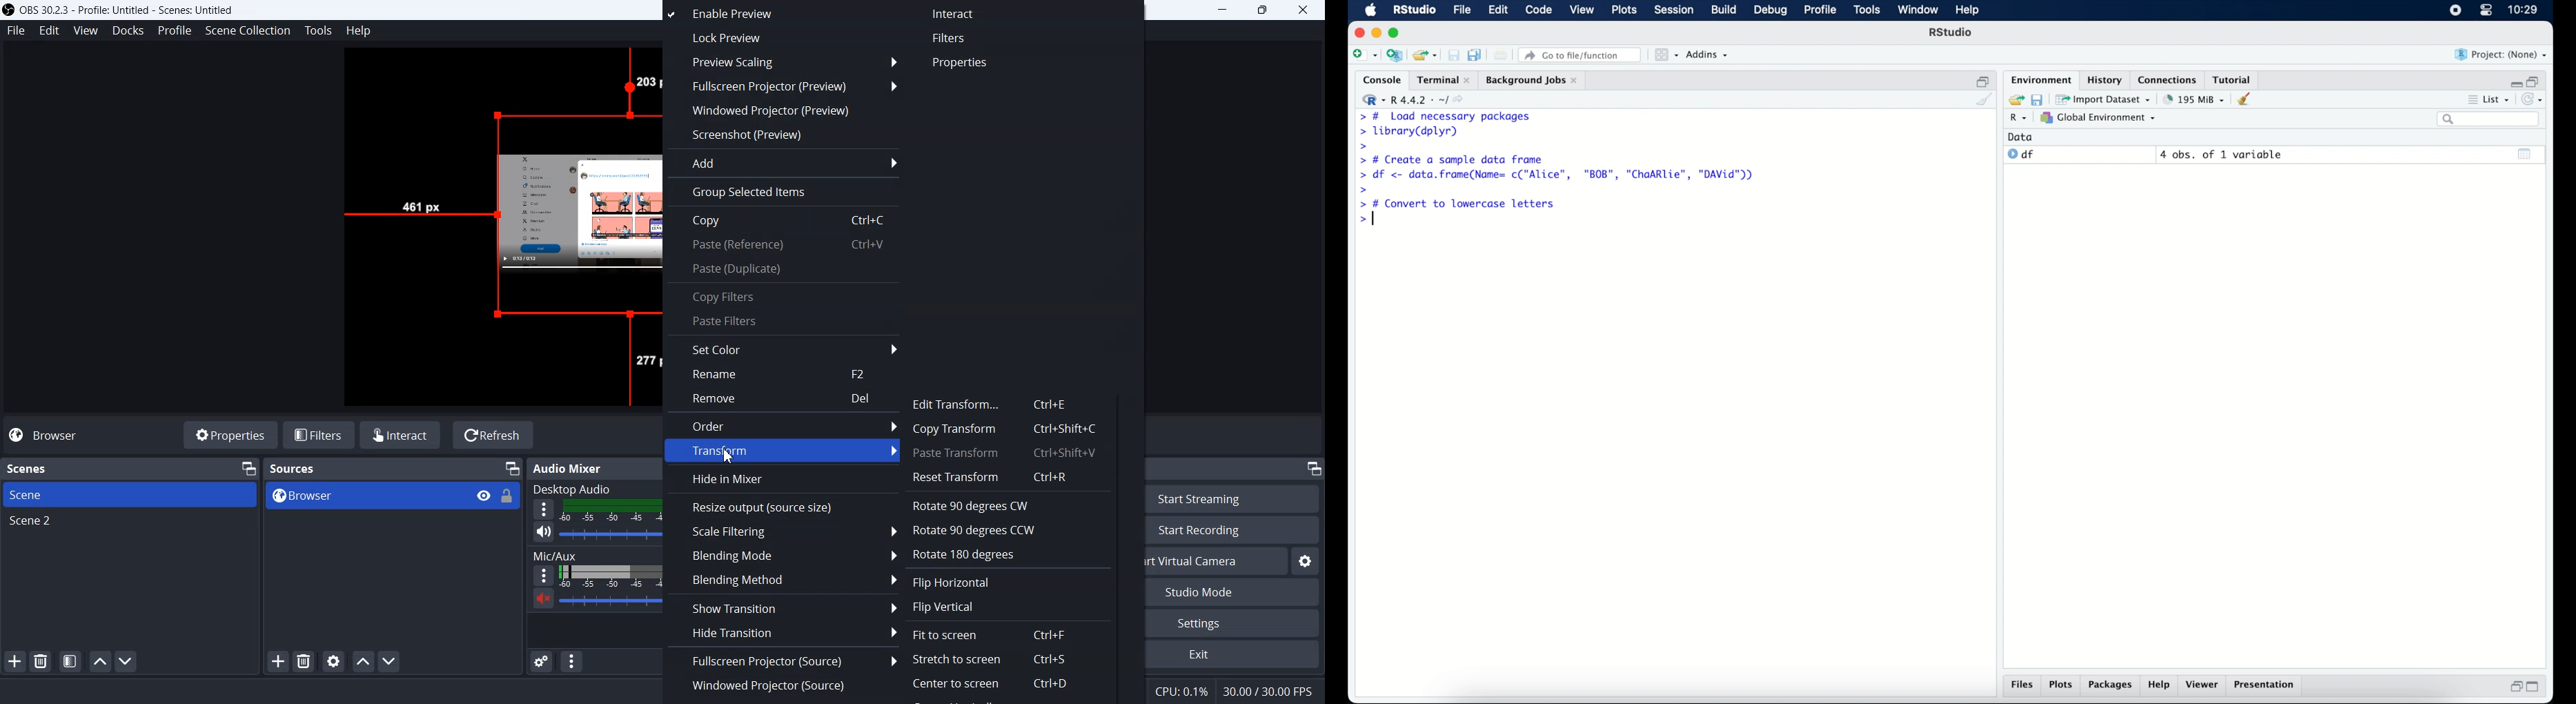 This screenshot has width=2576, height=728. Describe the element at coordinates (2502, 55) in the screenshot. I see `project (none)` at that location.